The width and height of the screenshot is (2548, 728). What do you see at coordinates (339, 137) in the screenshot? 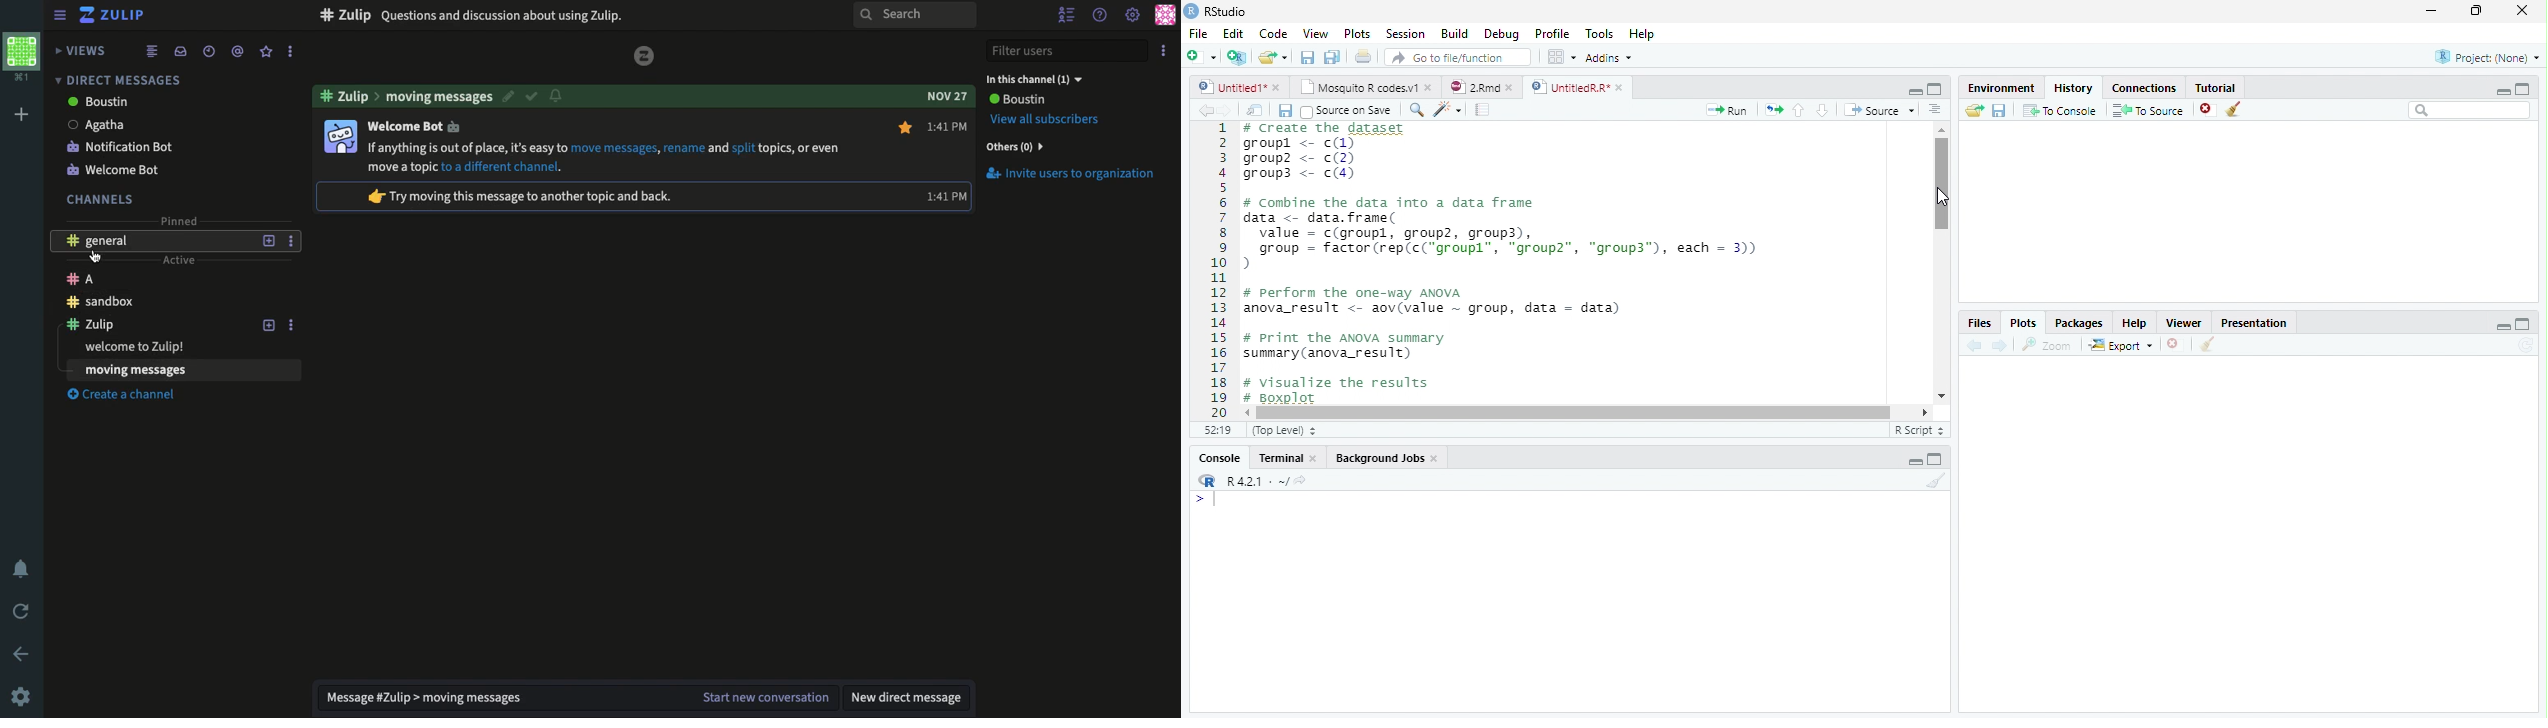
I see `Profile` at bounding box center [339, 137].